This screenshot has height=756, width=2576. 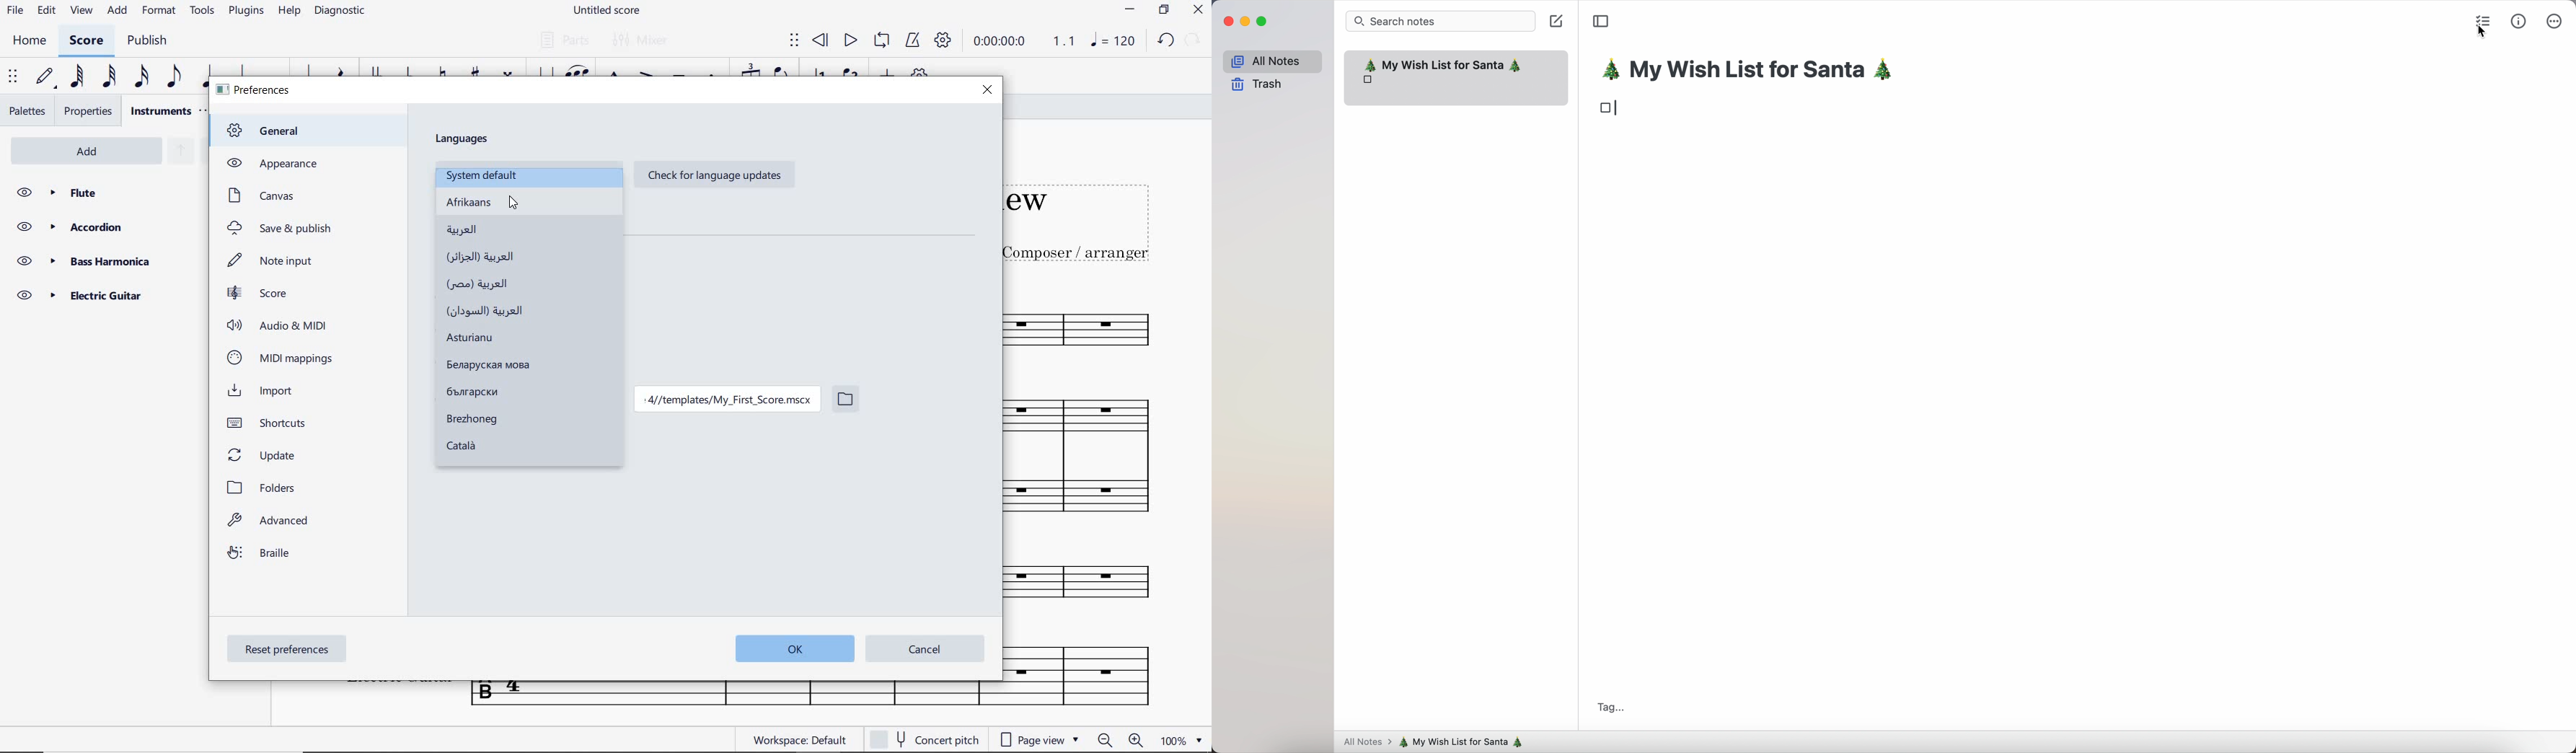 I want to click on Instrument: Accordion, so click(x=1096, y=463).